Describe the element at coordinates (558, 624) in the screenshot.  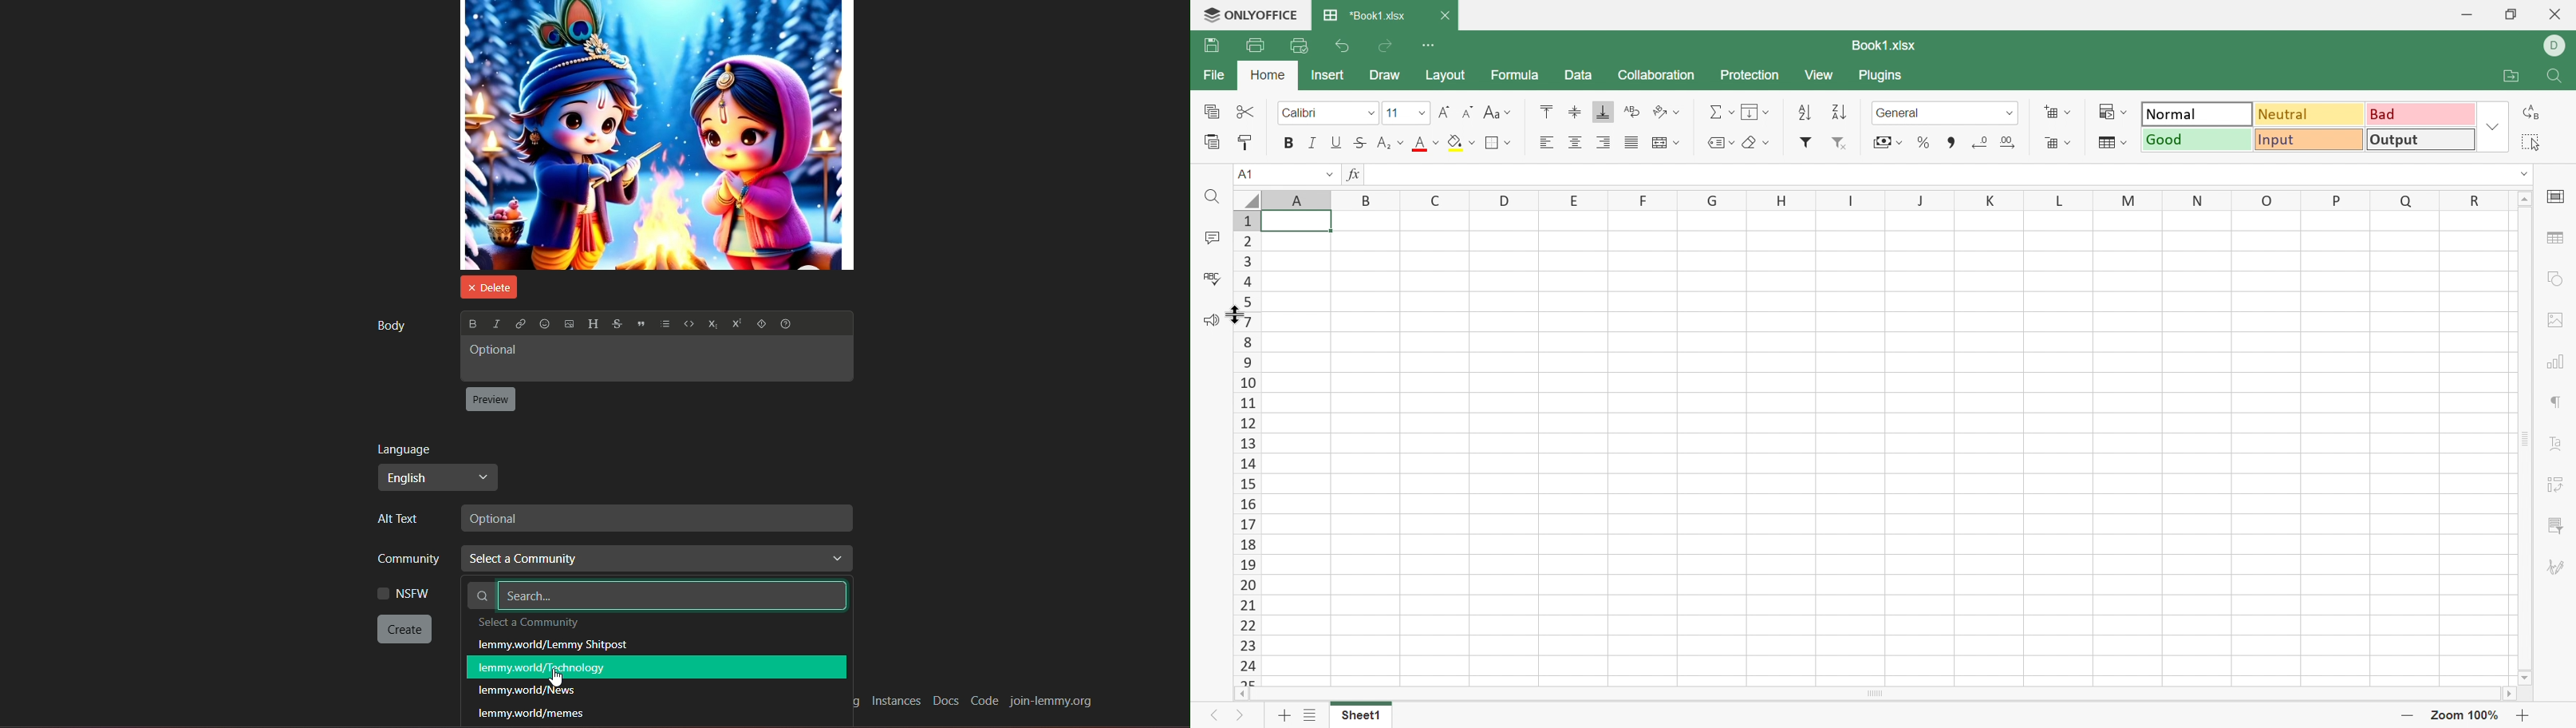
I see `Select a community` at that location.